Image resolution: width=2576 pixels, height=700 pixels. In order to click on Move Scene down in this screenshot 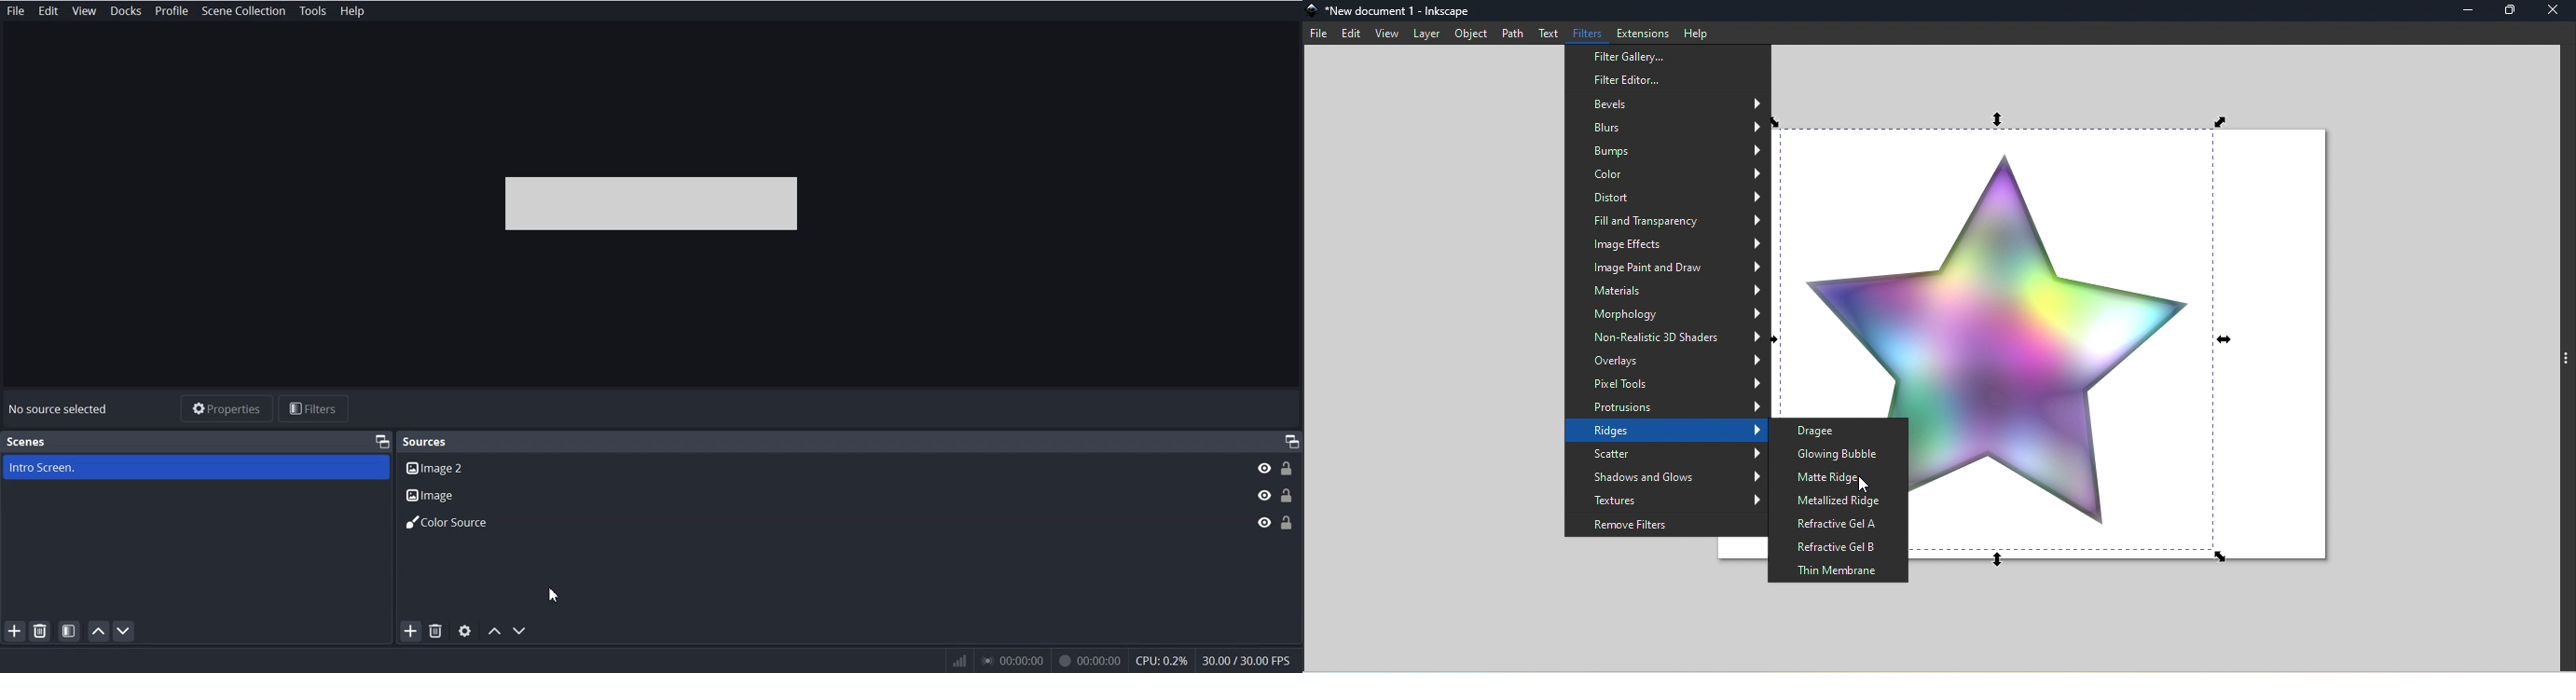, I will do `click(126, 631)`.